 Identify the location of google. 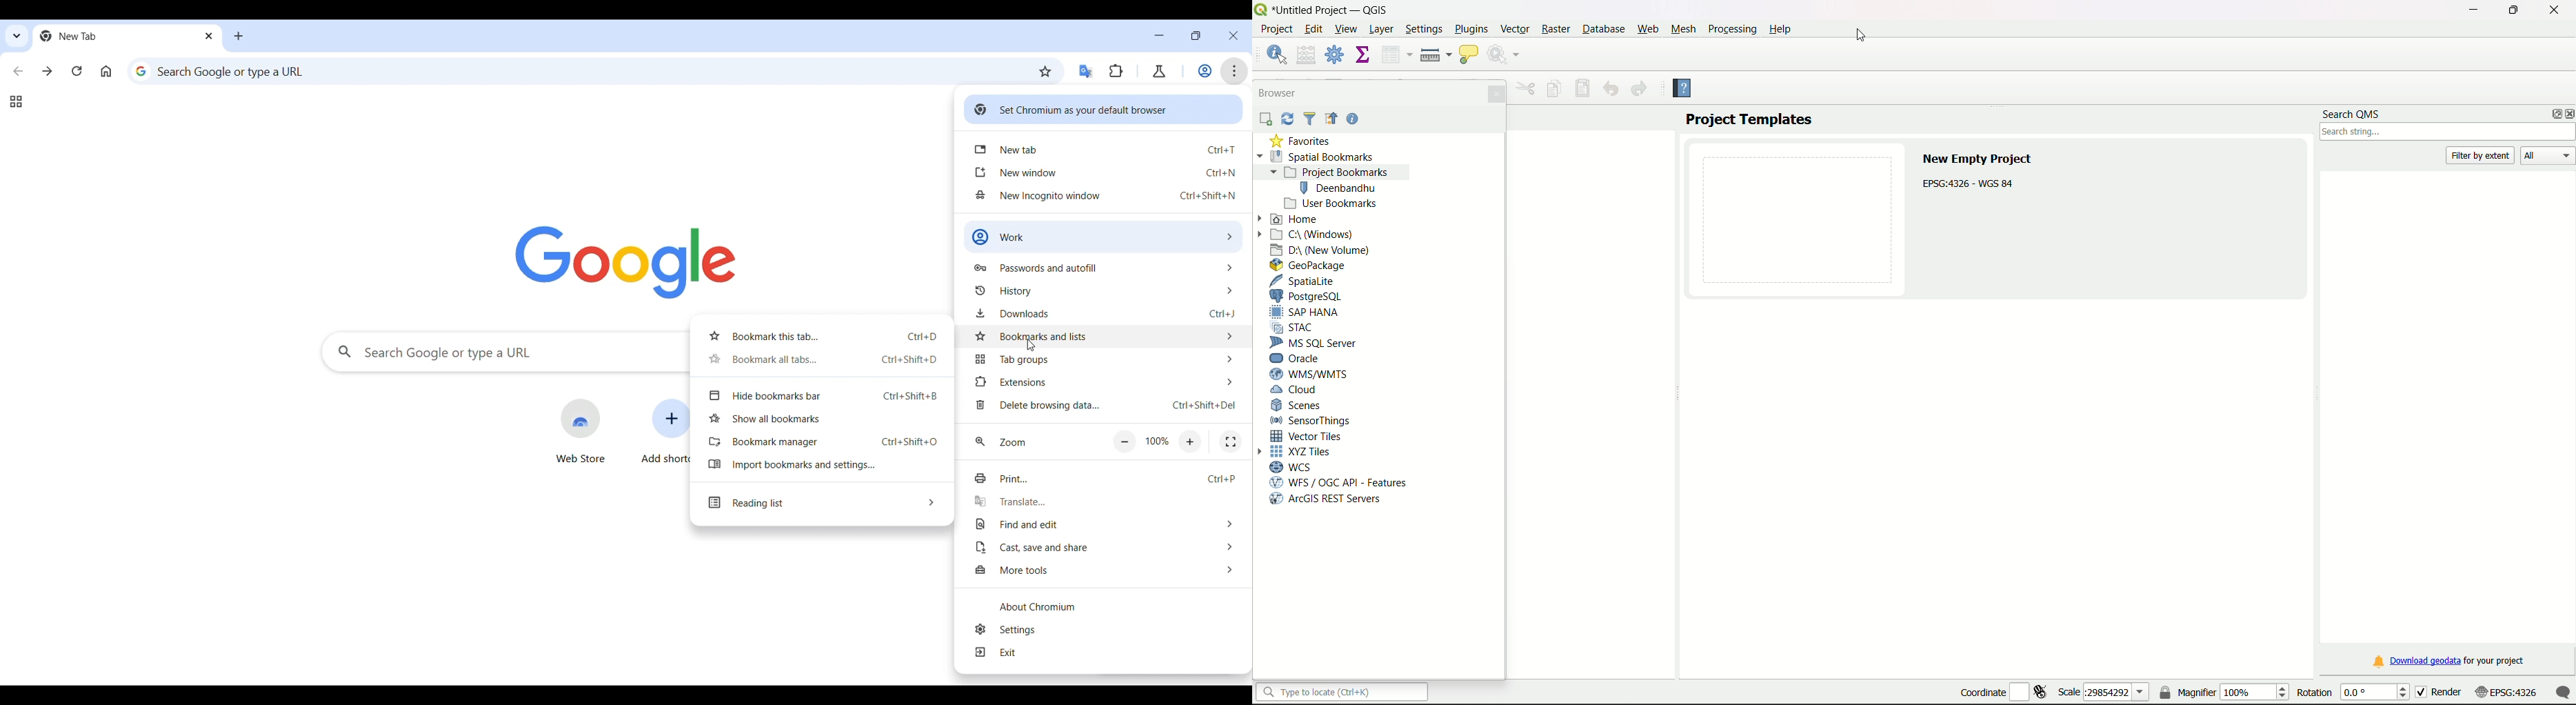
(626, 262).